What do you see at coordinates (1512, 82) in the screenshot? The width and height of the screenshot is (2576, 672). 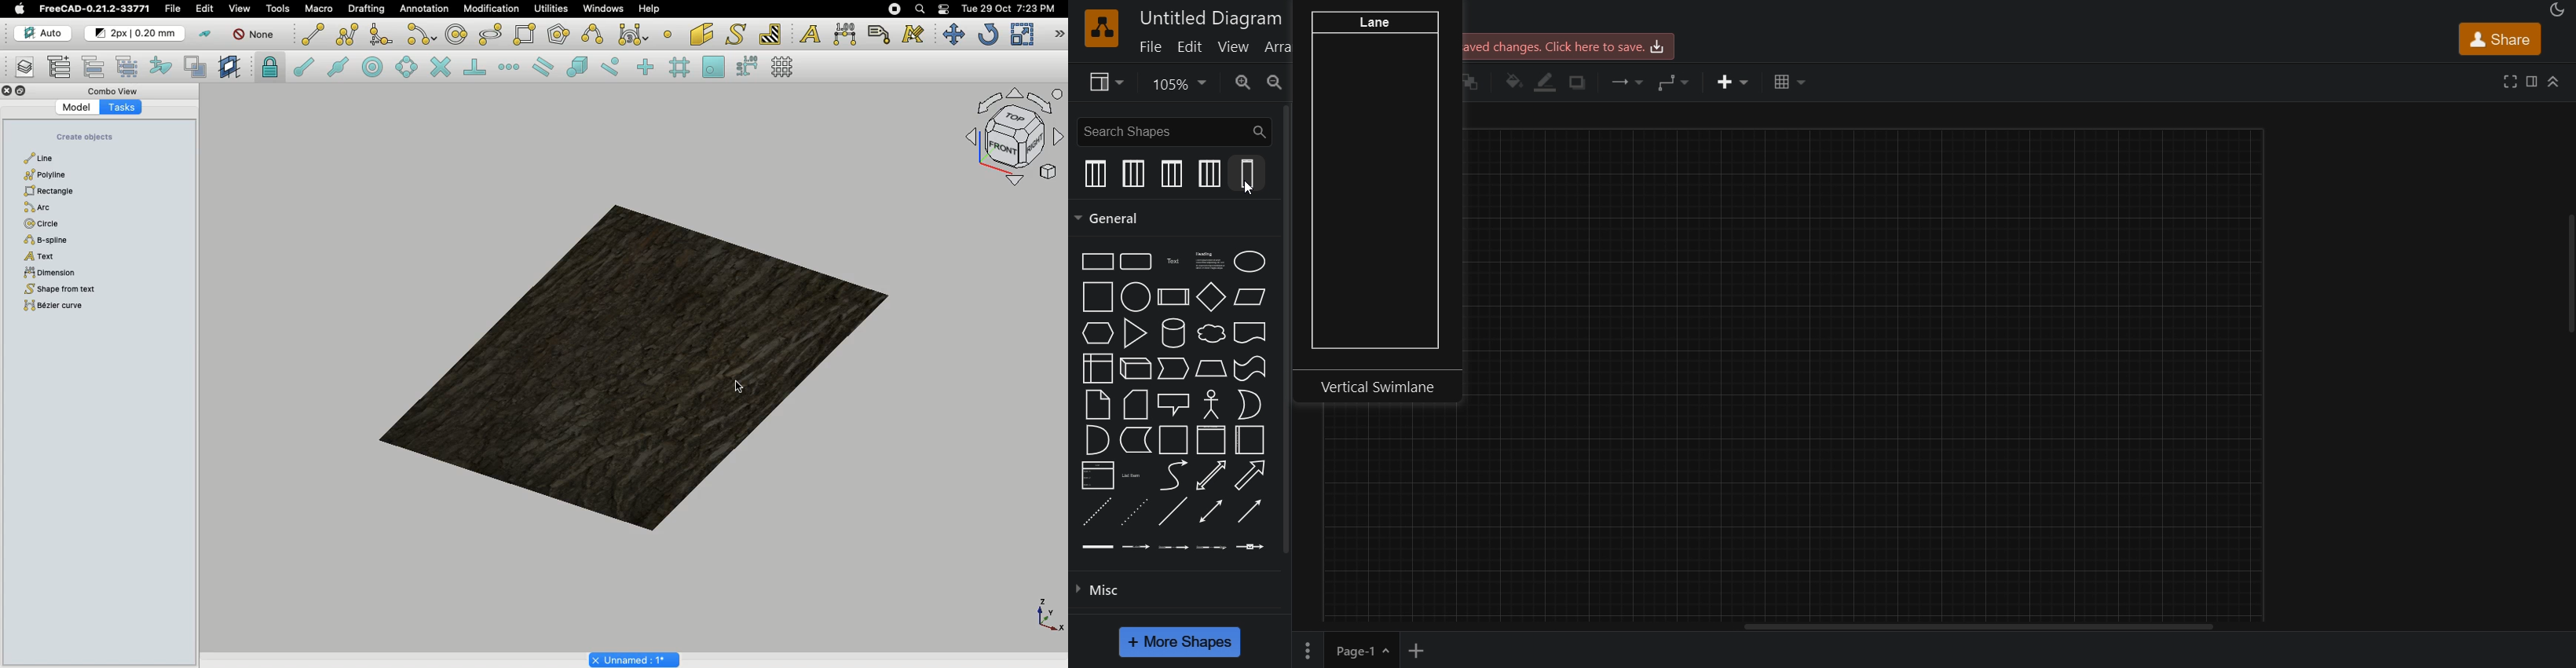 I see `fill color` at bounding box center [1512, 82].